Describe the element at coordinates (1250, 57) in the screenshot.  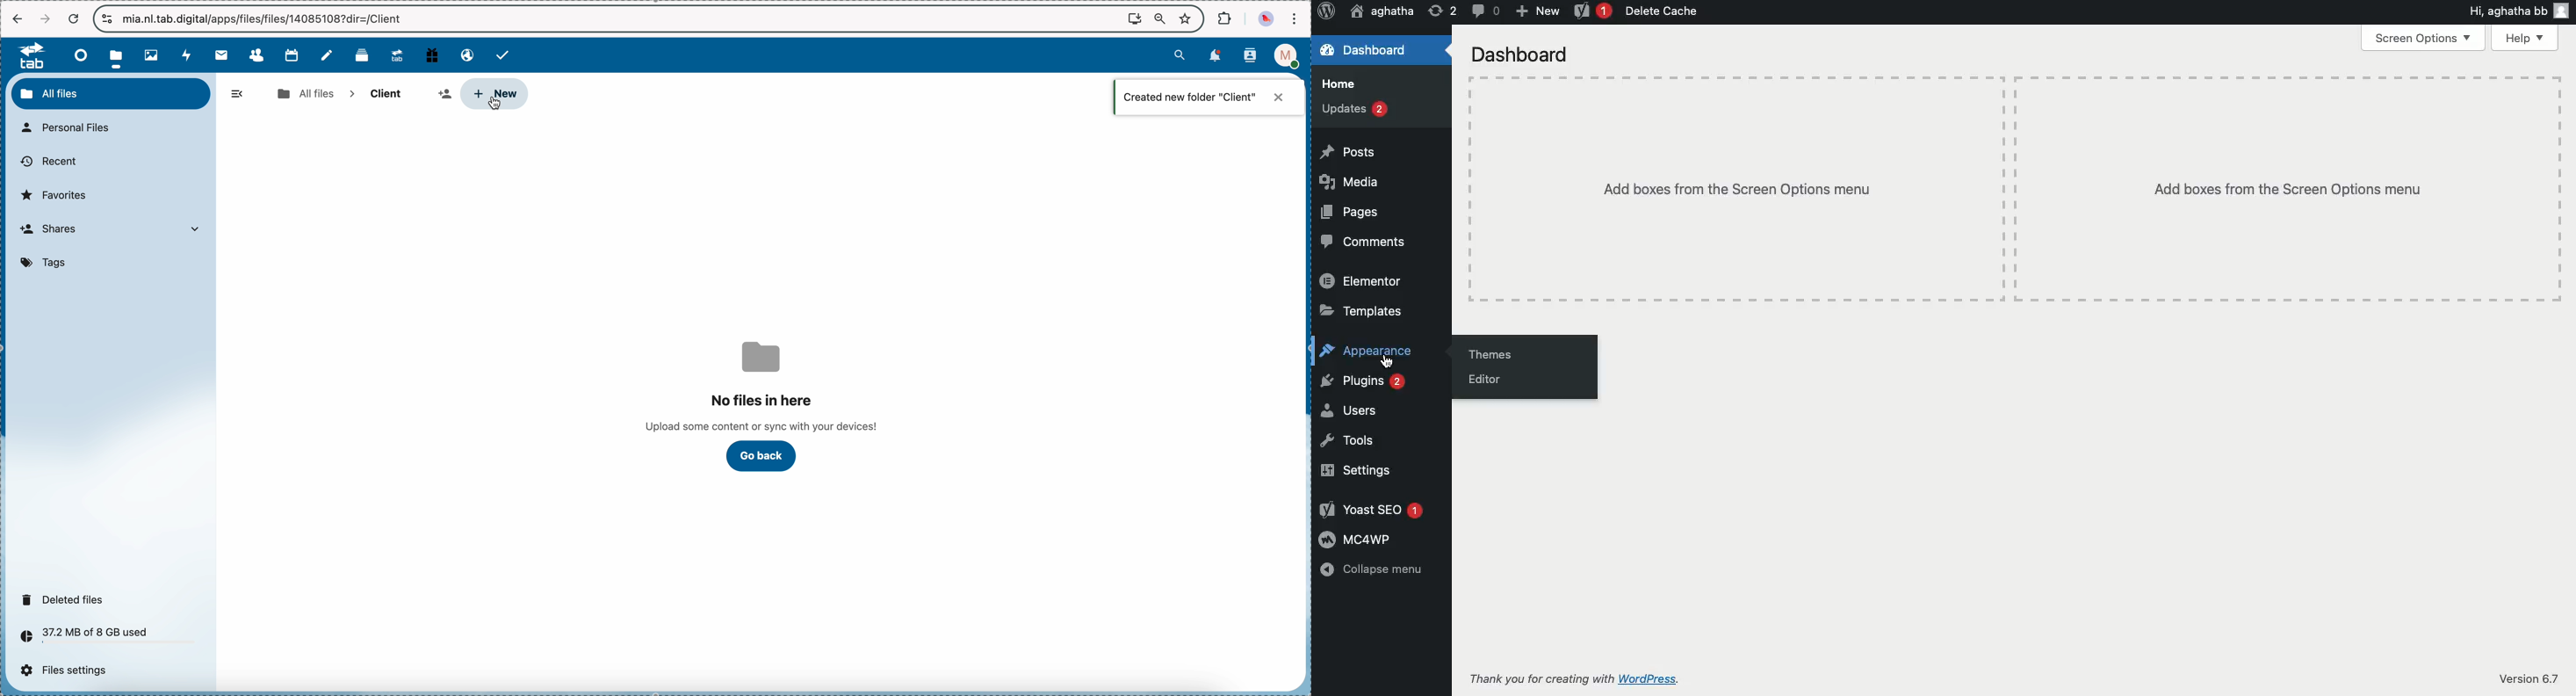
I see `contacts` at that location.